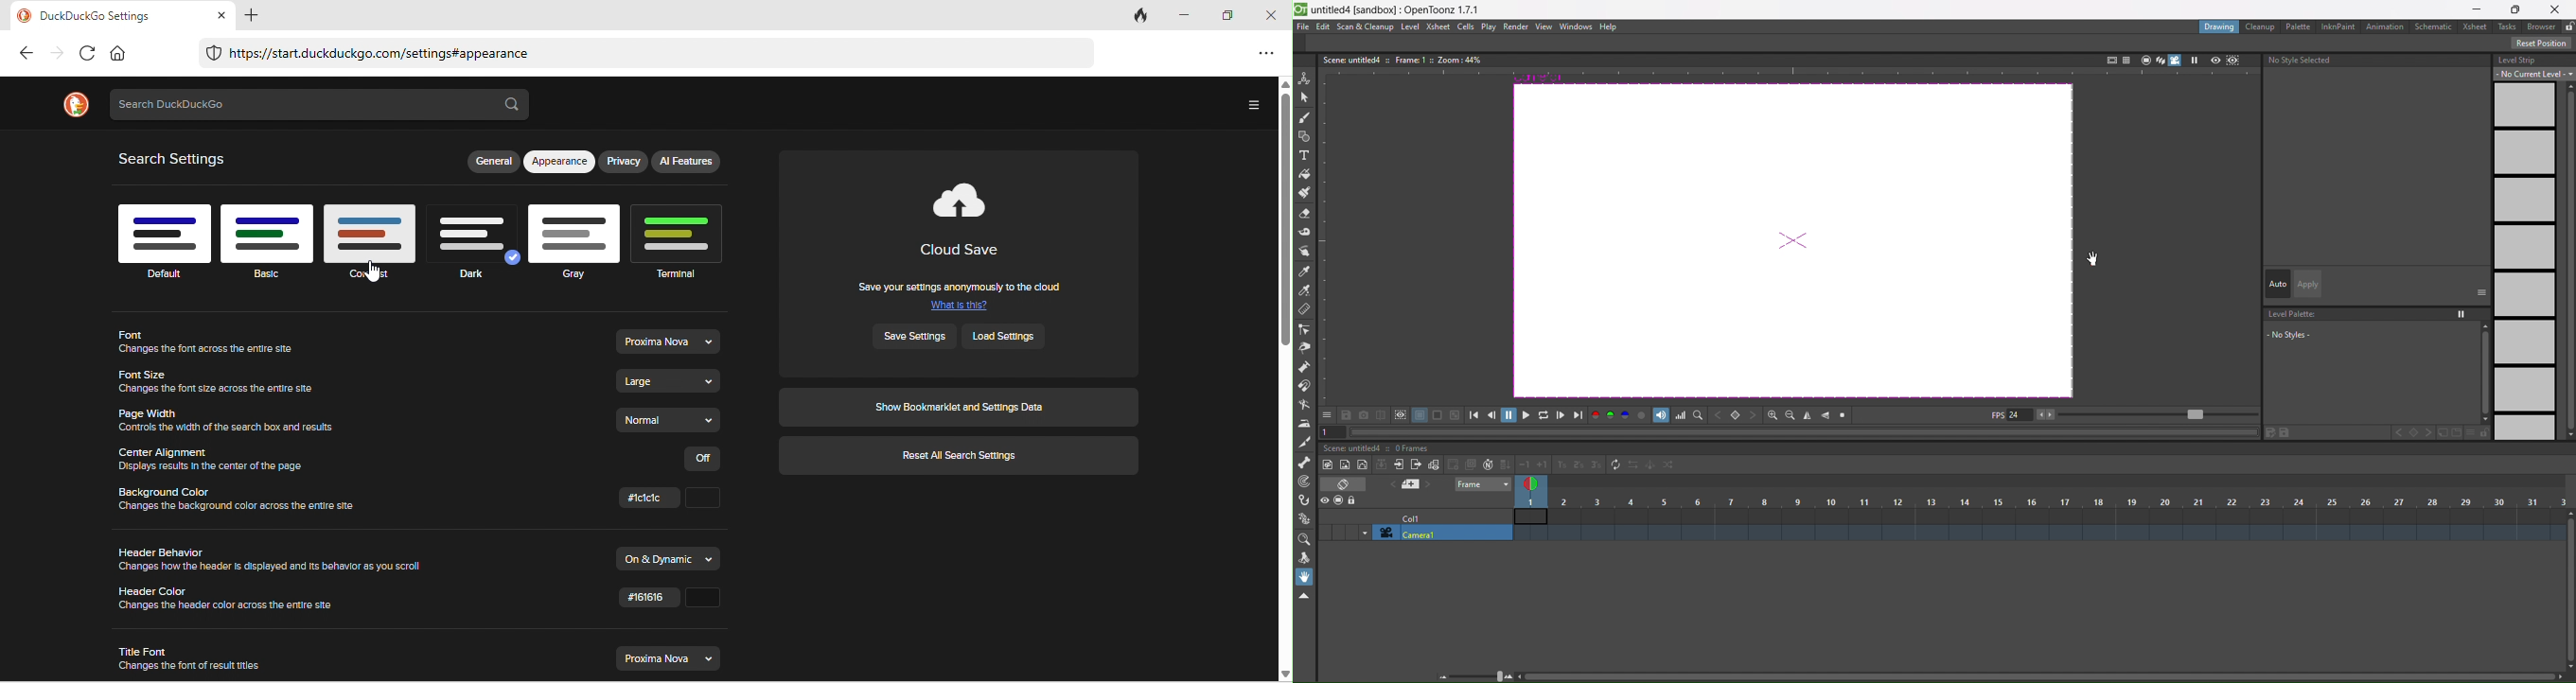  I want to click on cursor movement, so click(375, 270).